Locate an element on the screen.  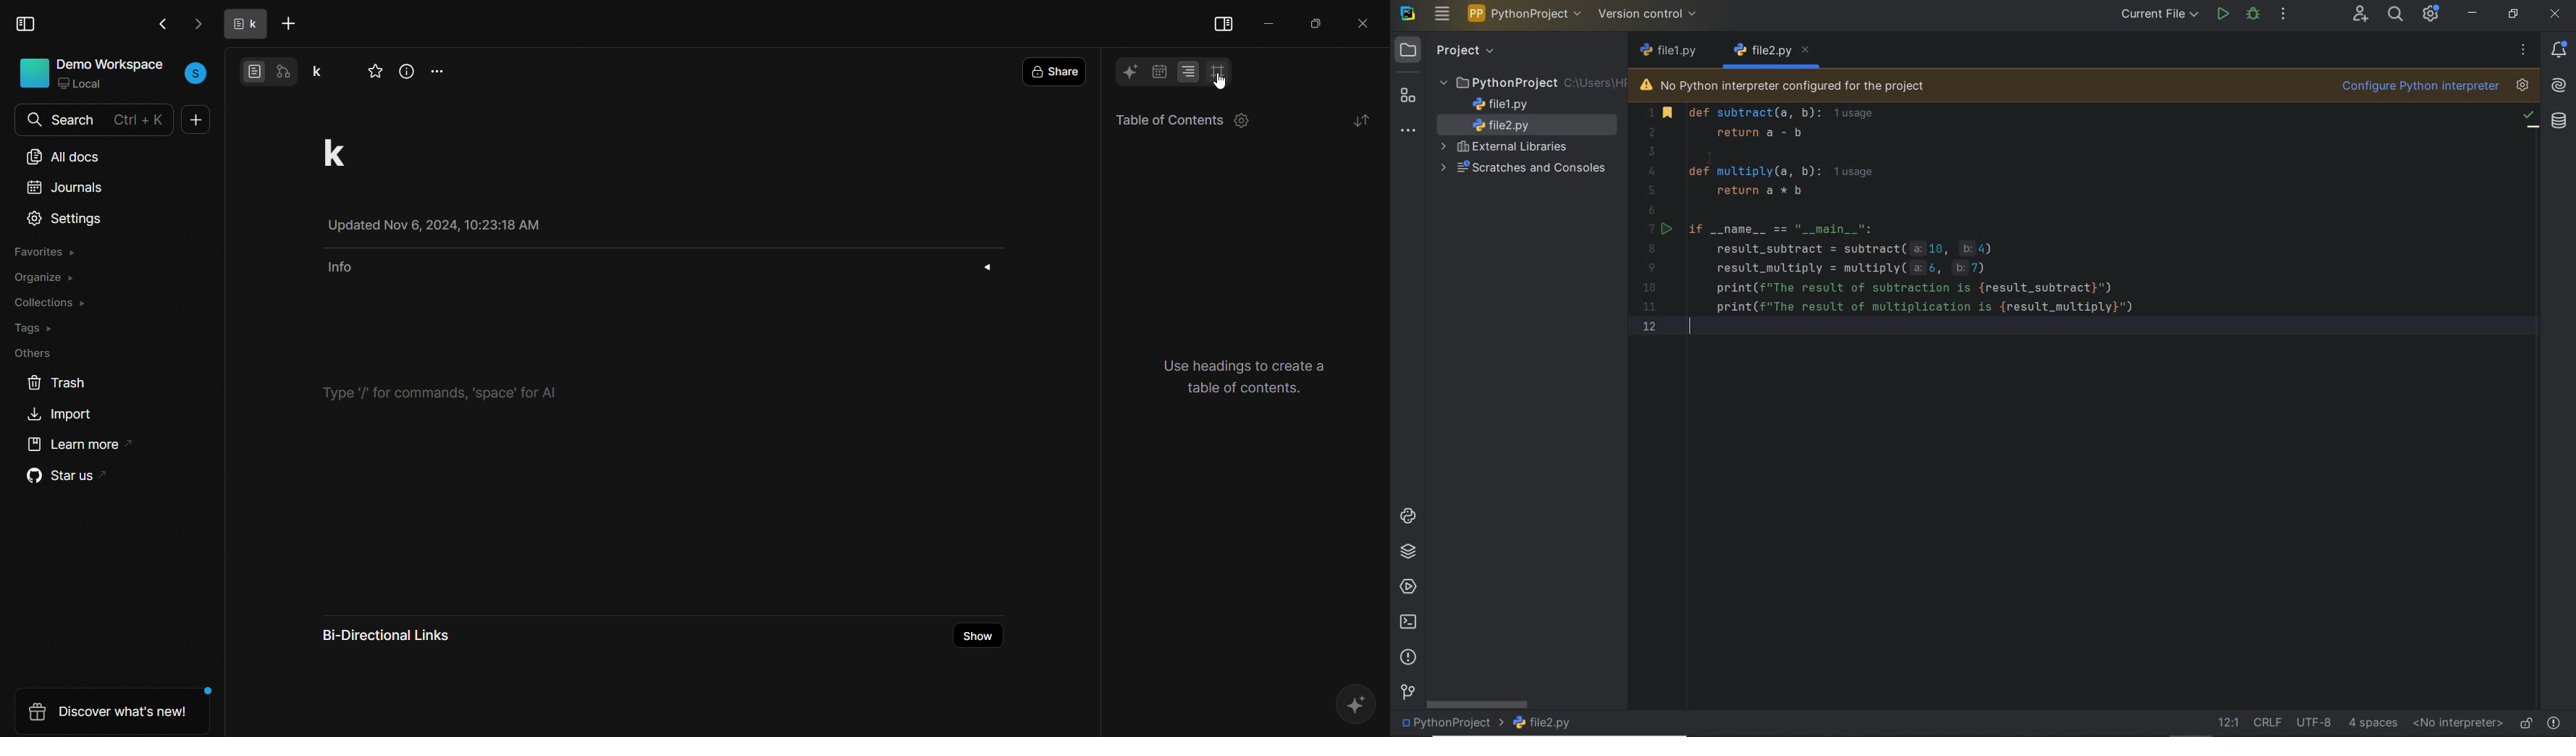
collections is located at coordinates (51, 302).